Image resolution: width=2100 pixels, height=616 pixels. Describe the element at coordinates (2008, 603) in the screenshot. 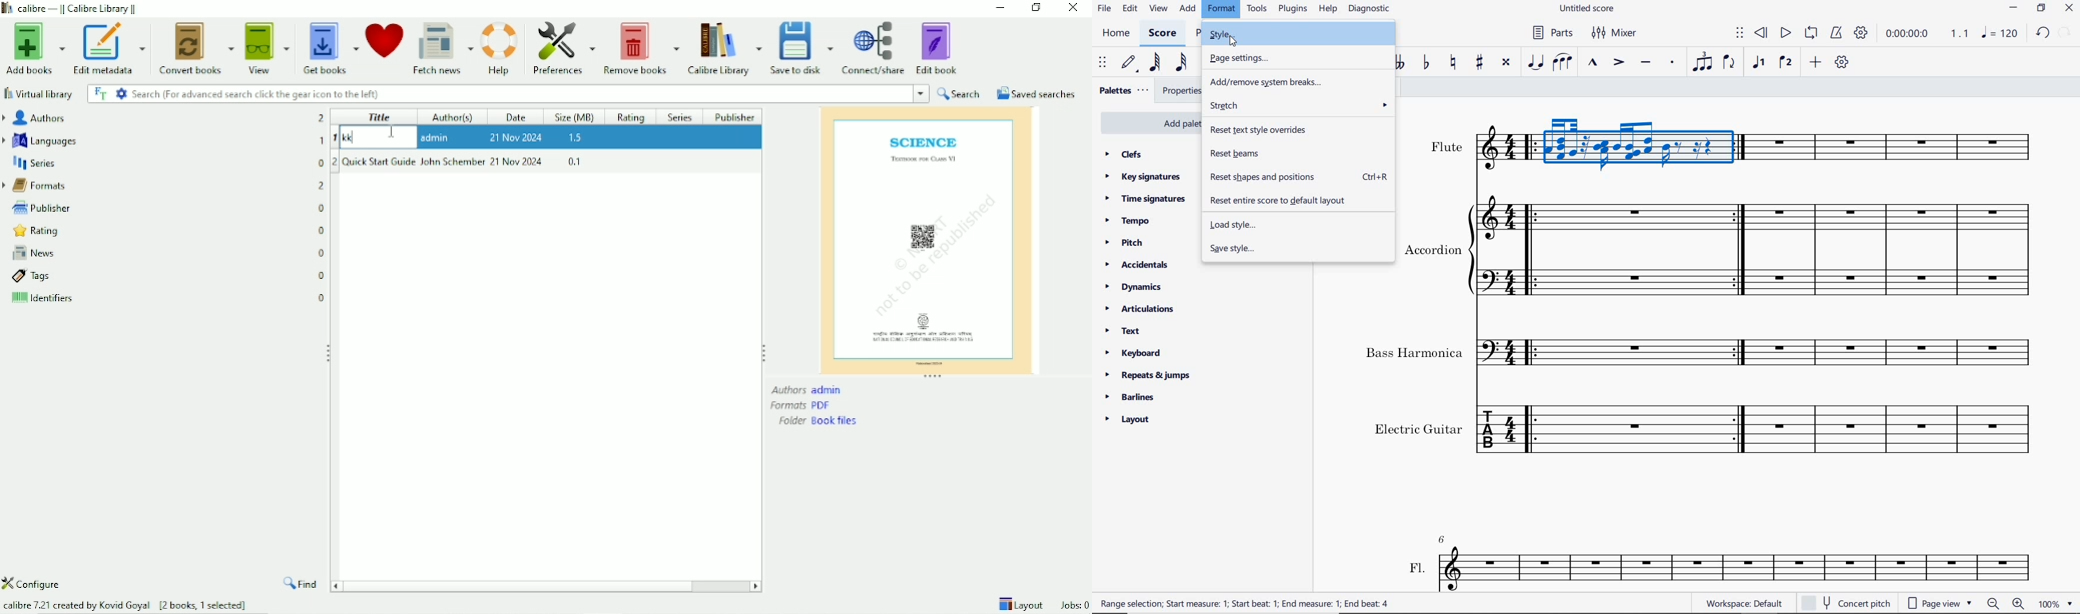

I see `zoom in or zoom out` at that location.